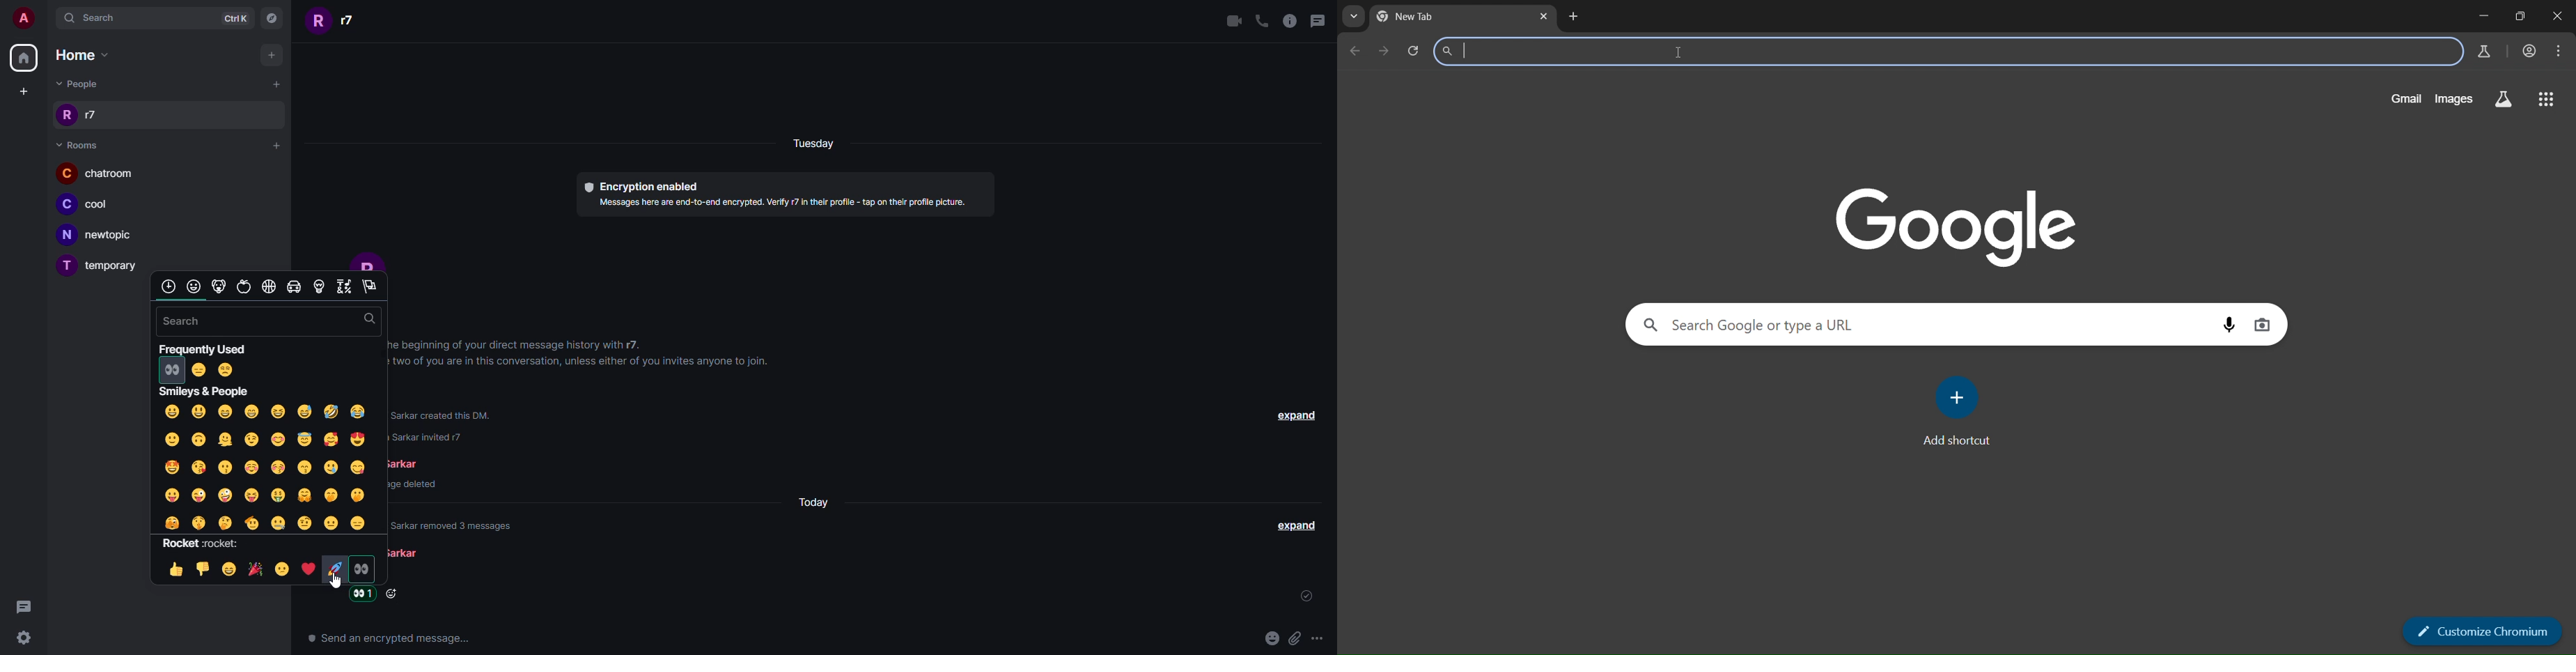  Describe the element at coordinates (334, 580) in the screenshot. I see `cursor` at that location.